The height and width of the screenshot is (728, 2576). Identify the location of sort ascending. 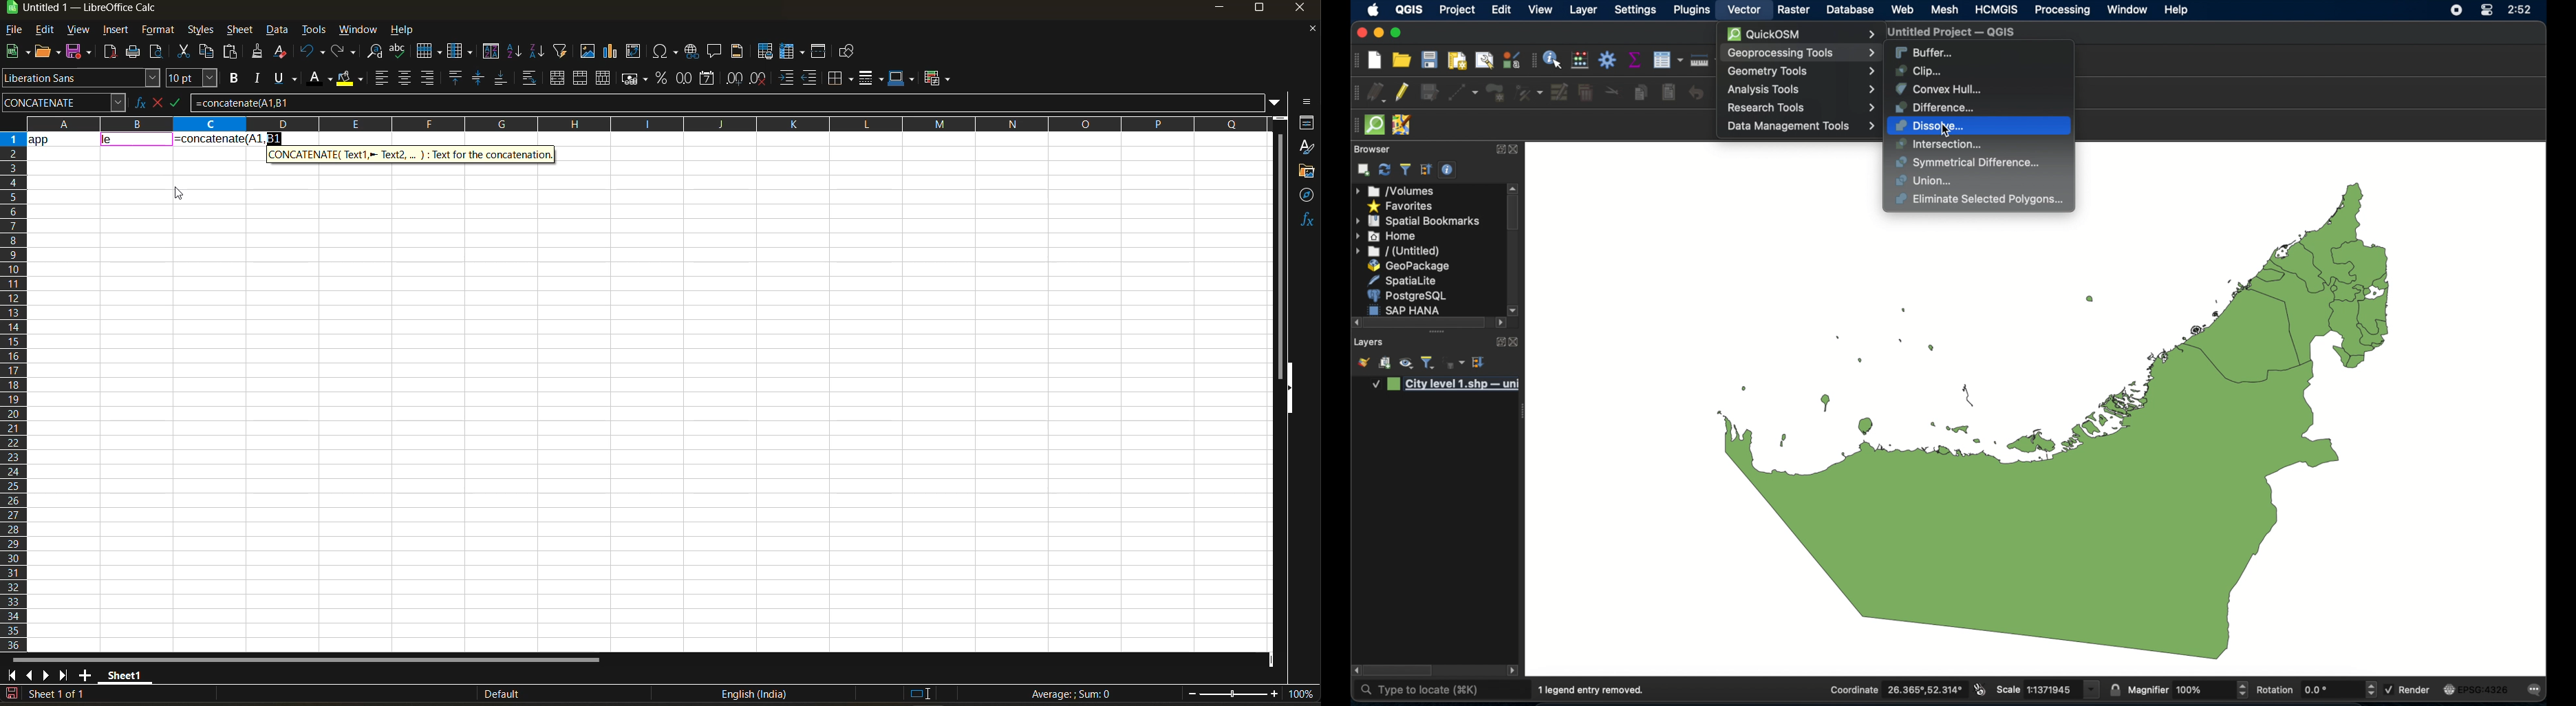
(515, 52).